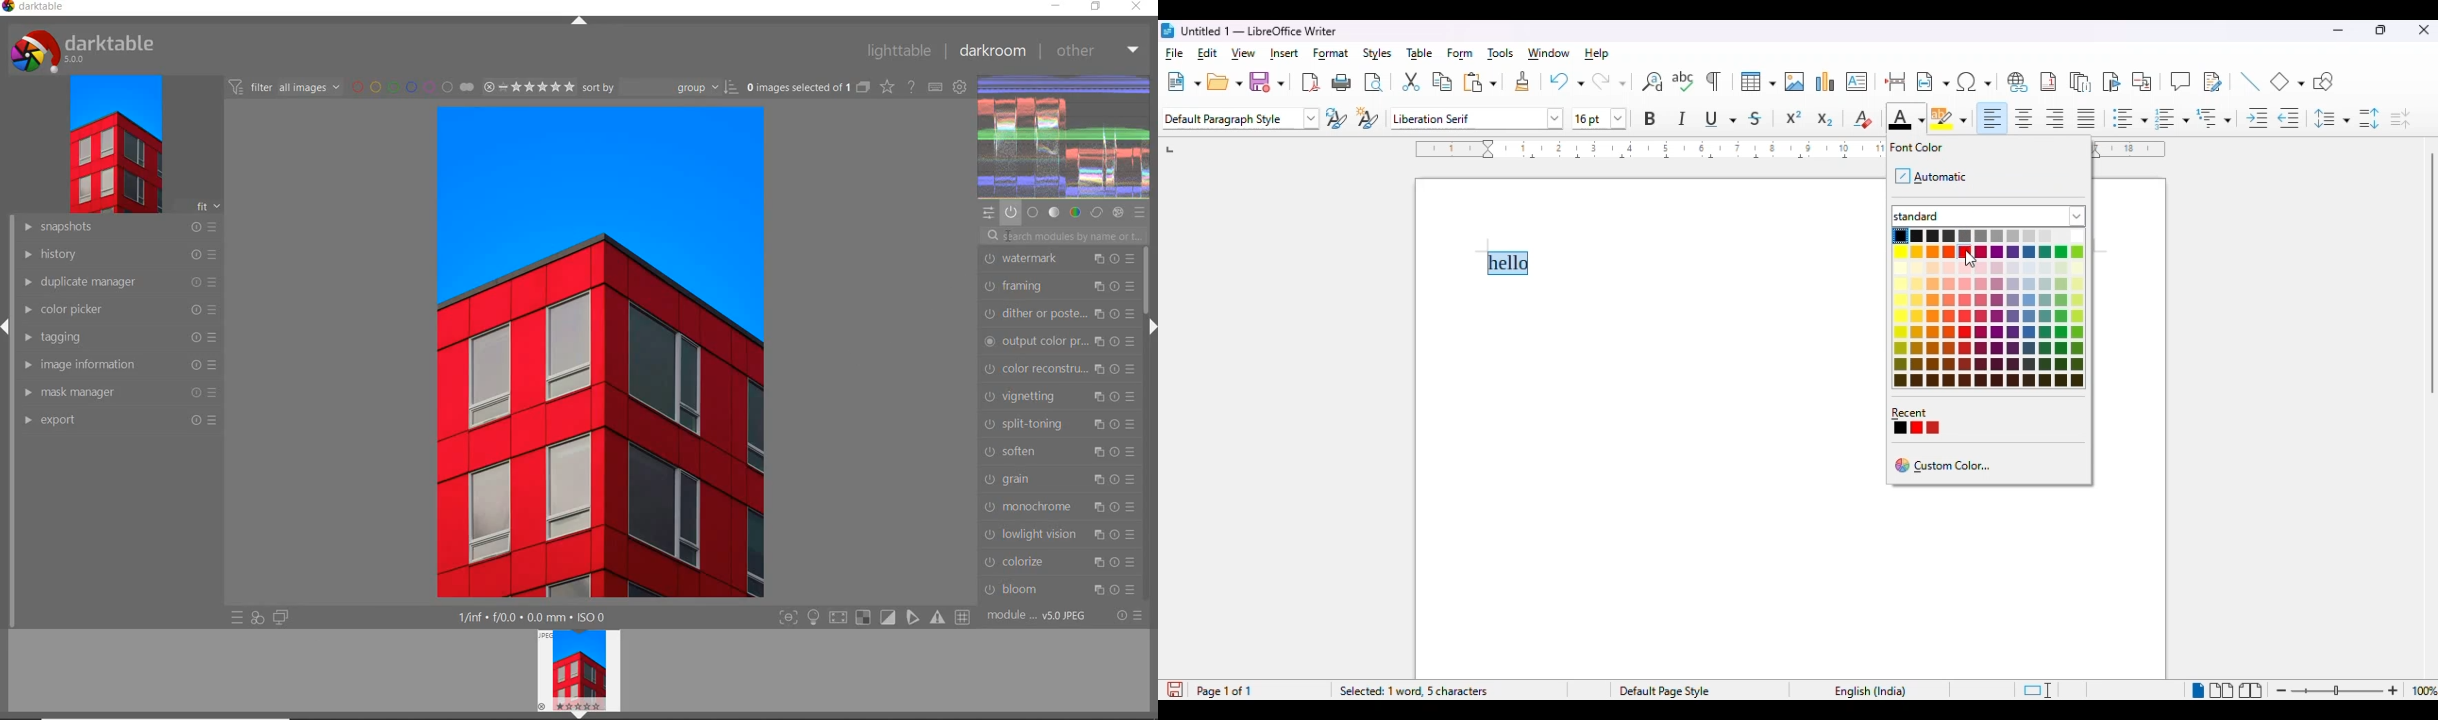 This screenshot has width=2464, height=728. What do you see at coordinates (1933, 82) in the screenshot?
I see `insert field` at bounding box center [1933, 82].